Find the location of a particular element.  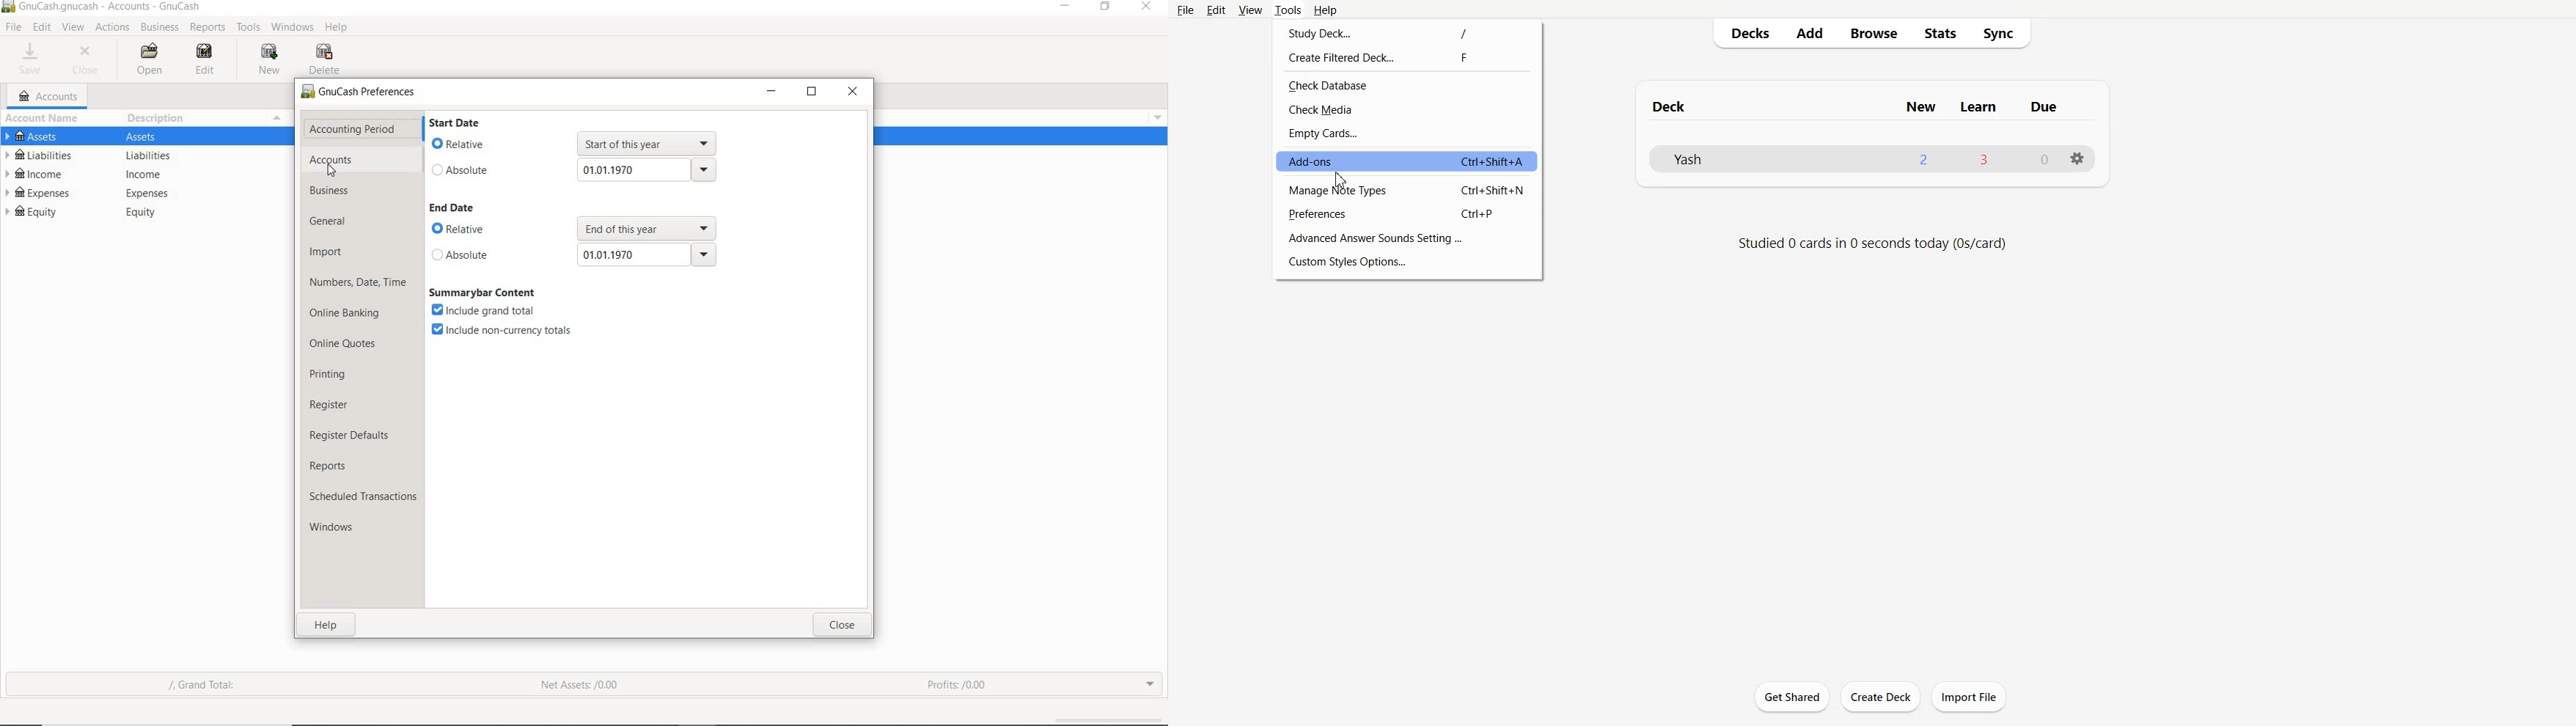

 is located at coordinates (150, 174).